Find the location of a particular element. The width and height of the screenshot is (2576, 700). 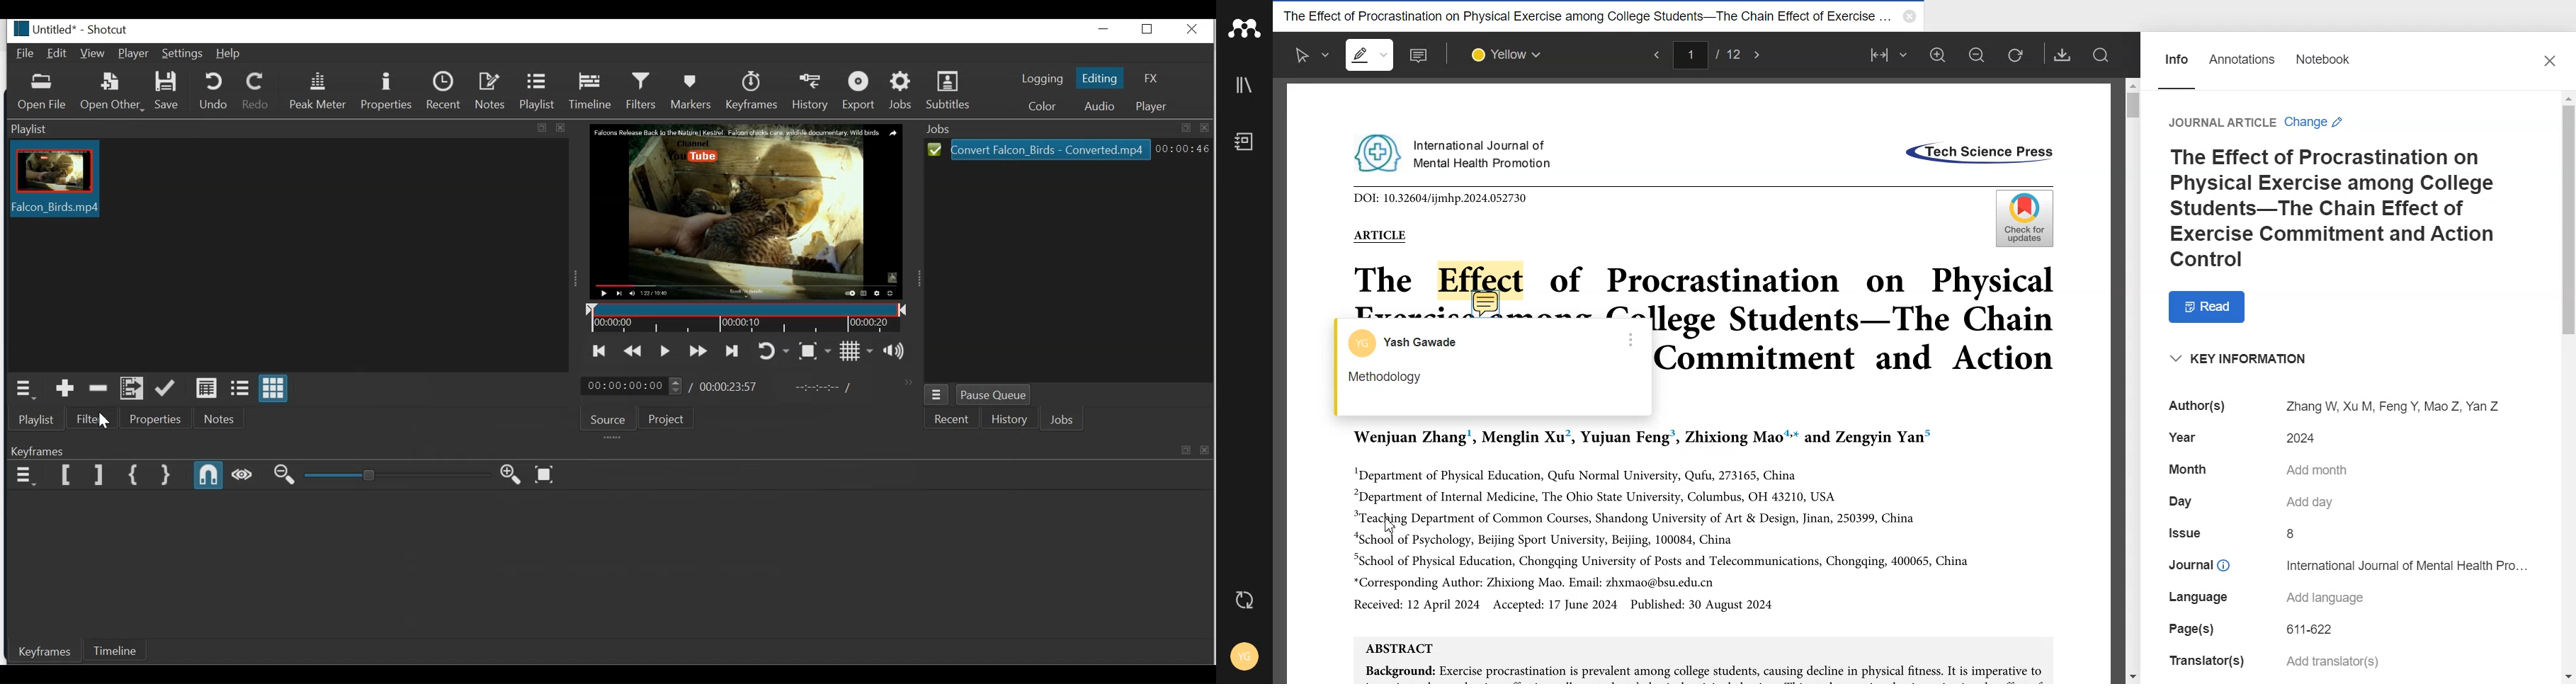

Scrub Wile dragging is located at coordinates (242, 477).